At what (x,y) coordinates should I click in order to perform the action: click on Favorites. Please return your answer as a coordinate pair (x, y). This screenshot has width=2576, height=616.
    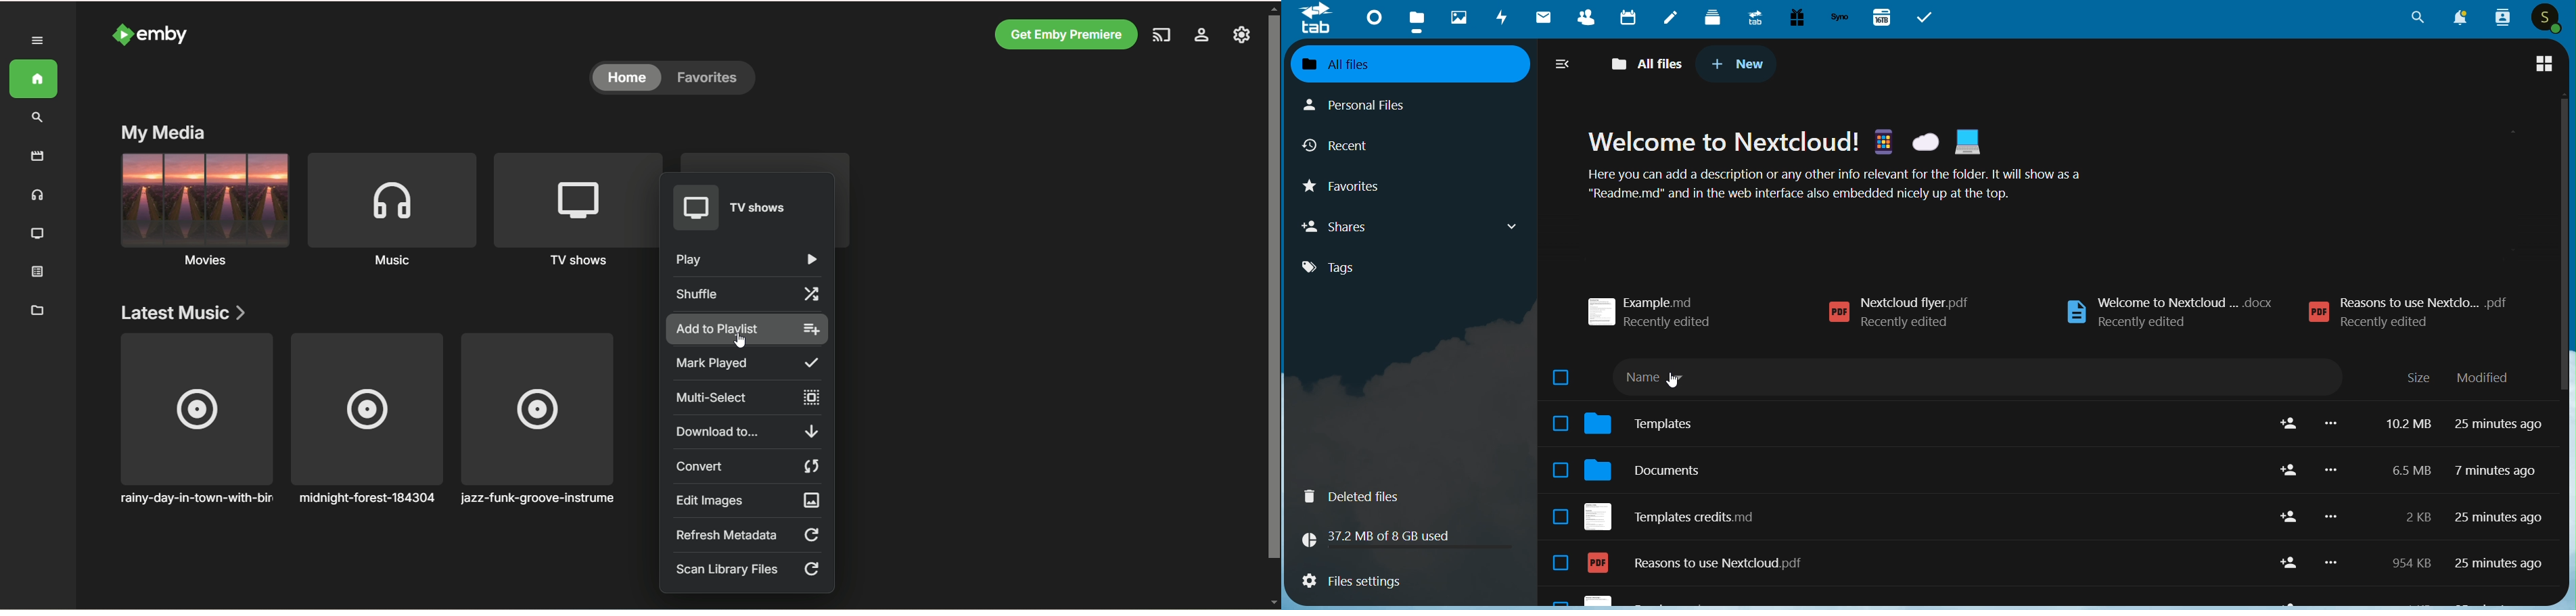
    Looking at the image, I should click on (1378, 187).